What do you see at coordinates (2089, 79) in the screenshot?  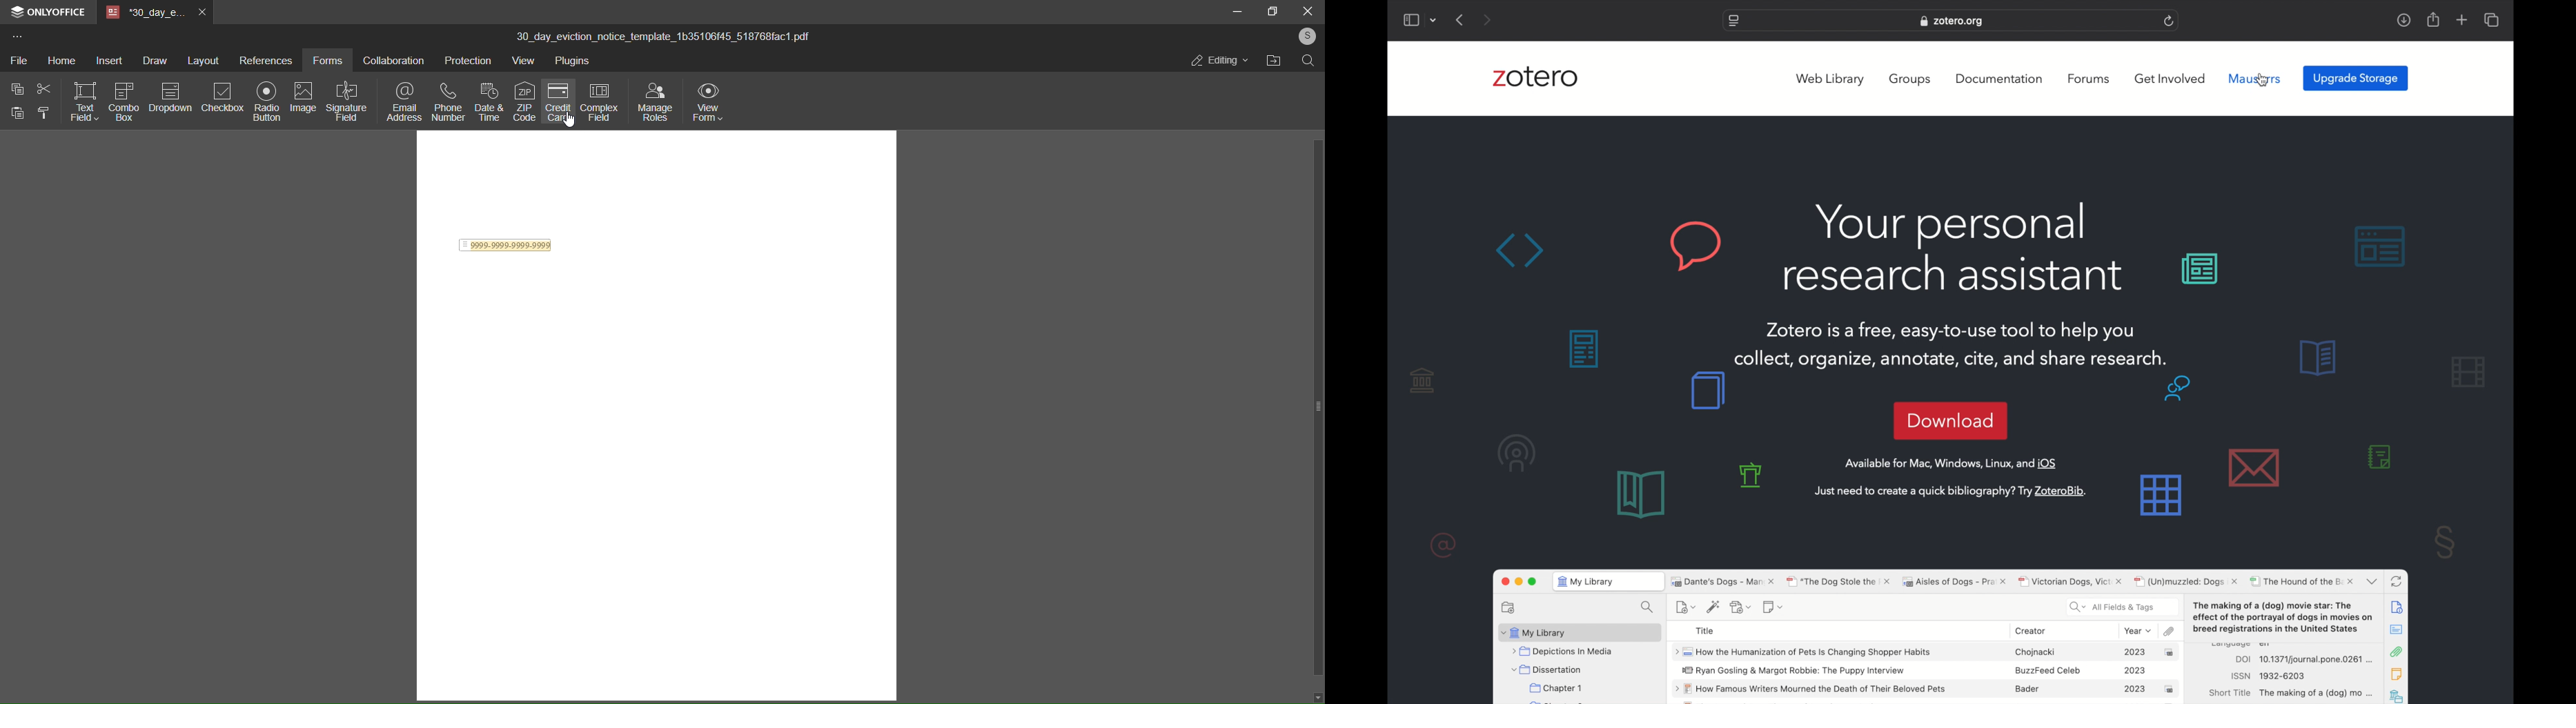 I see `forums` at bounding box center [2089, 79].